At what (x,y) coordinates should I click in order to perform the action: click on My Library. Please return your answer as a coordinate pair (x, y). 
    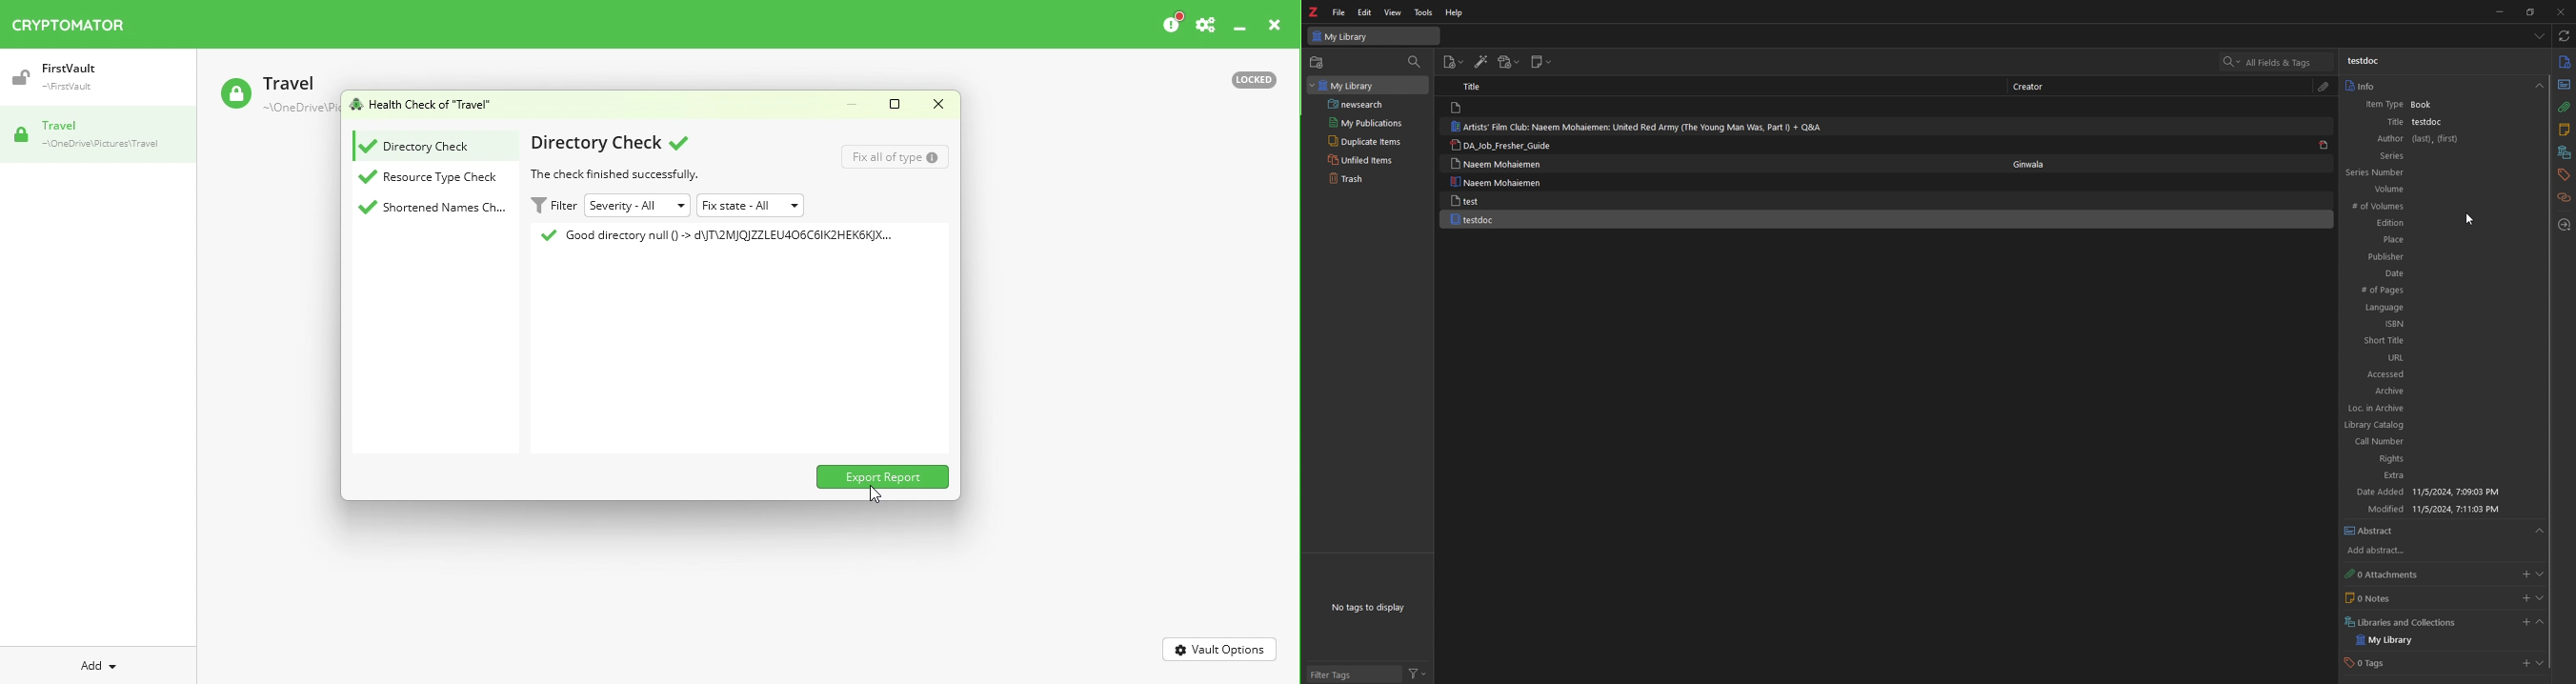
    Looking at the image, I should click on (1374, 36).